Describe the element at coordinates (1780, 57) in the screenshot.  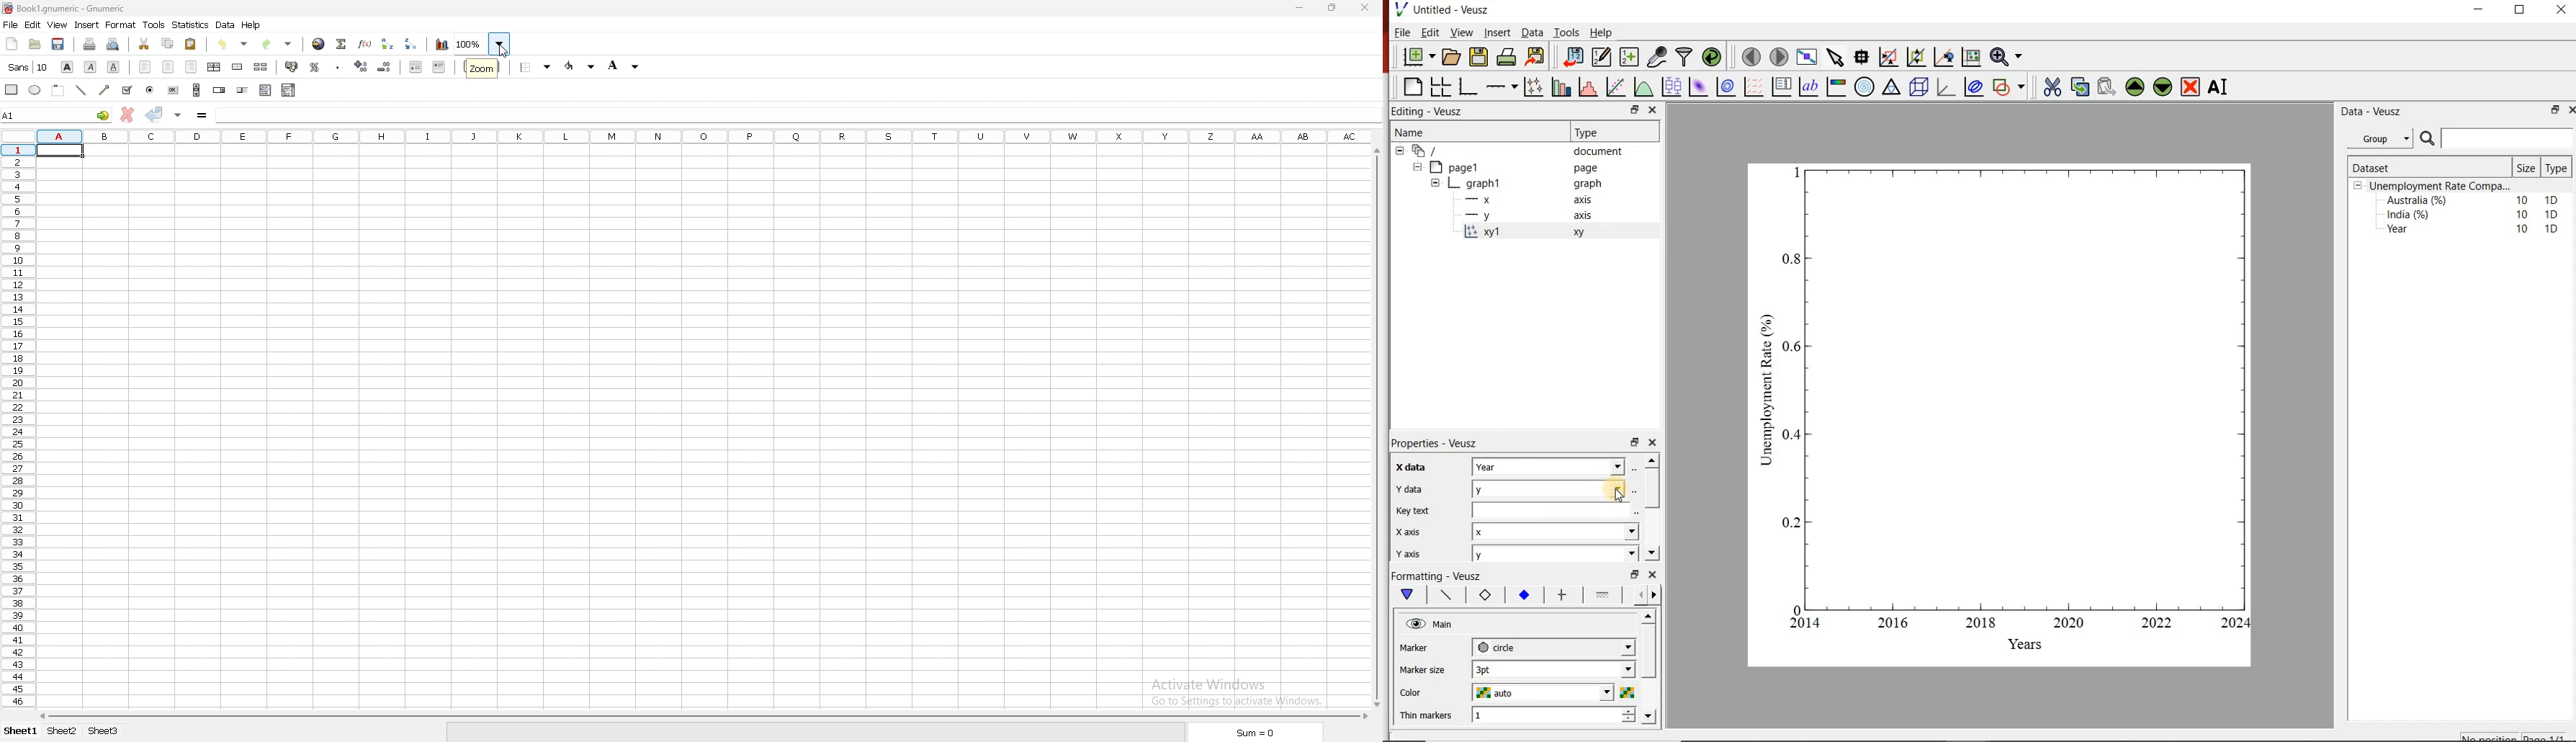
I see `move to next page` at that location.